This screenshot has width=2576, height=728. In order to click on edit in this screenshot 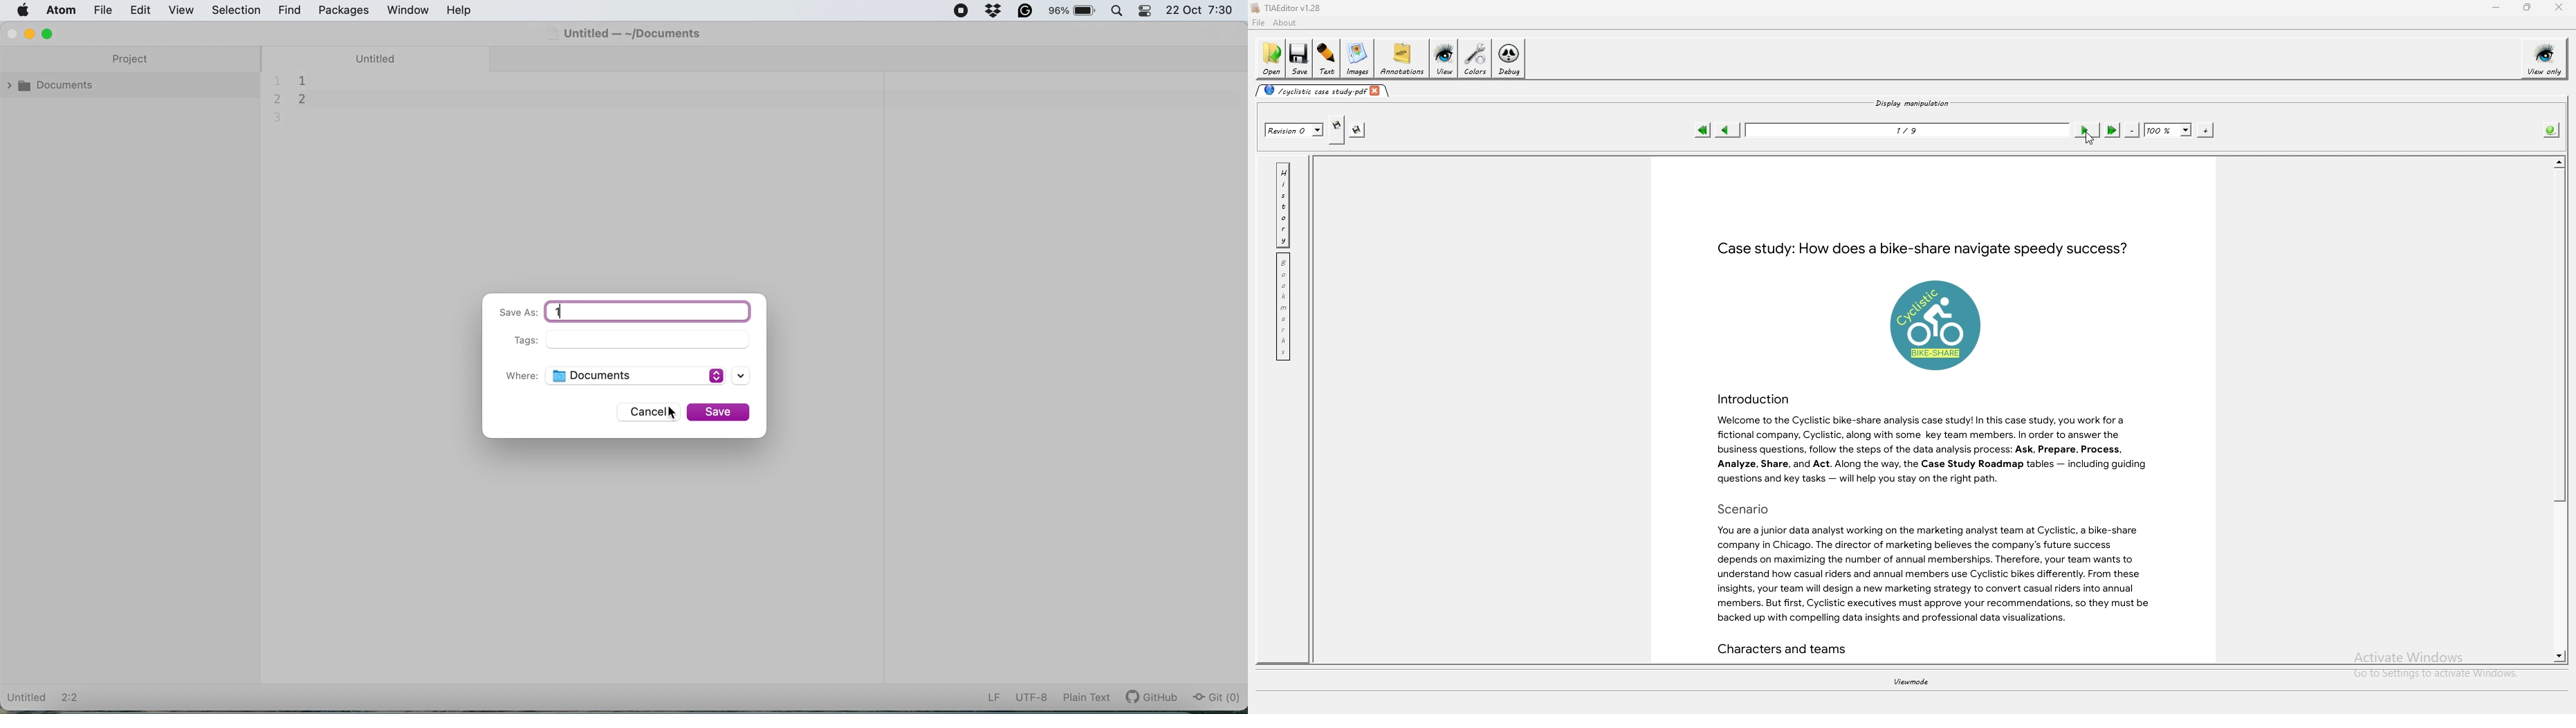, I will do `click(145, 10)`.